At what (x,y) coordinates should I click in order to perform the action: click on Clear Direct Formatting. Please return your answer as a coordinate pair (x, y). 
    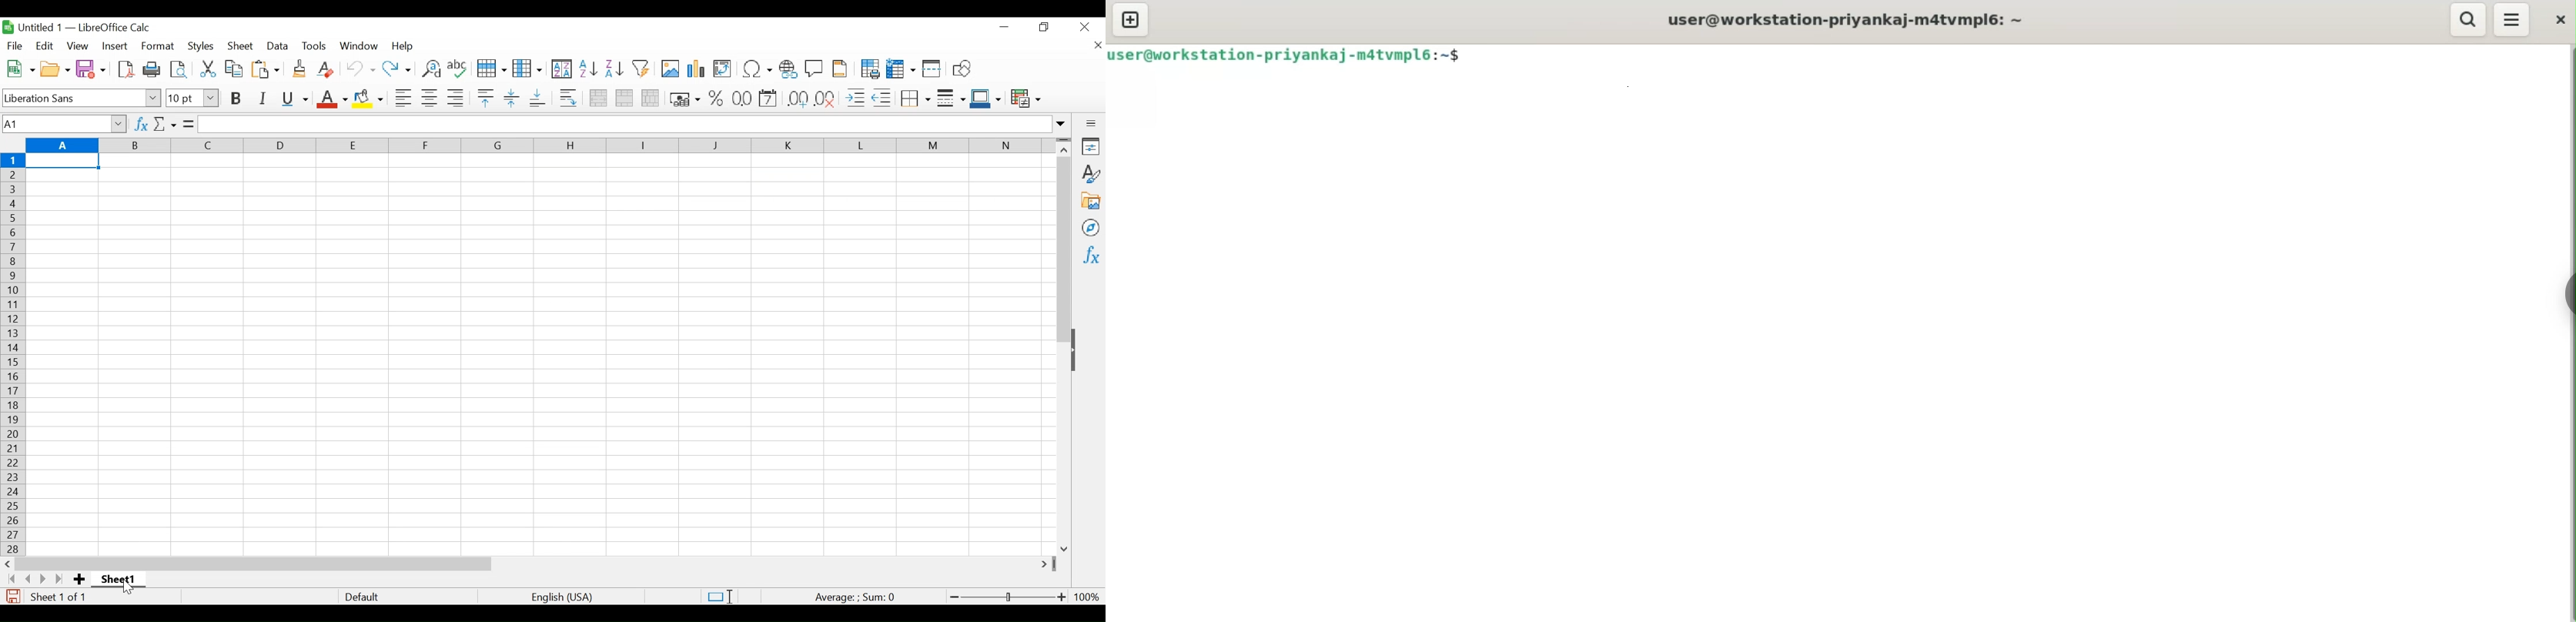
    Looking at the image, I should click on (327, 70).